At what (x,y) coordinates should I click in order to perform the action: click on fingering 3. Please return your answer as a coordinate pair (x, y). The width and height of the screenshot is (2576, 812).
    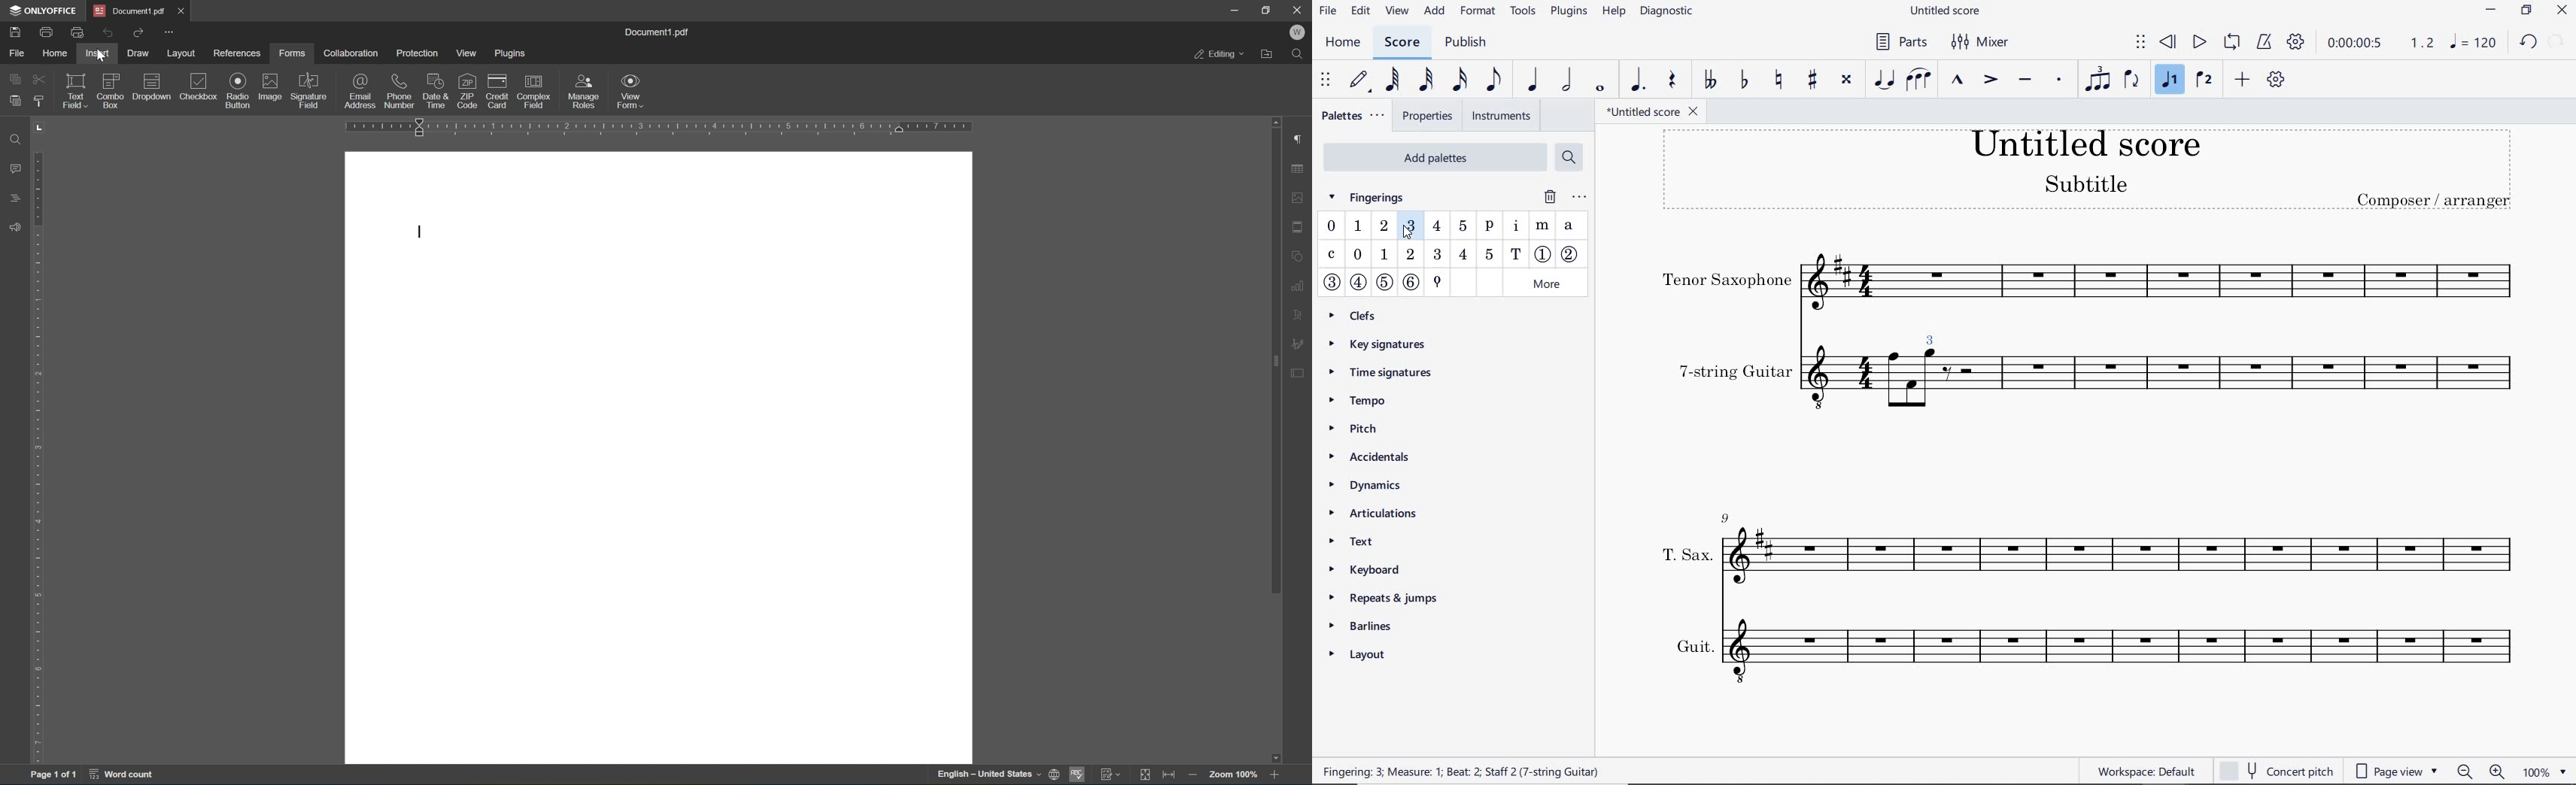
    Looking at the image, I should click on (1408, 259).